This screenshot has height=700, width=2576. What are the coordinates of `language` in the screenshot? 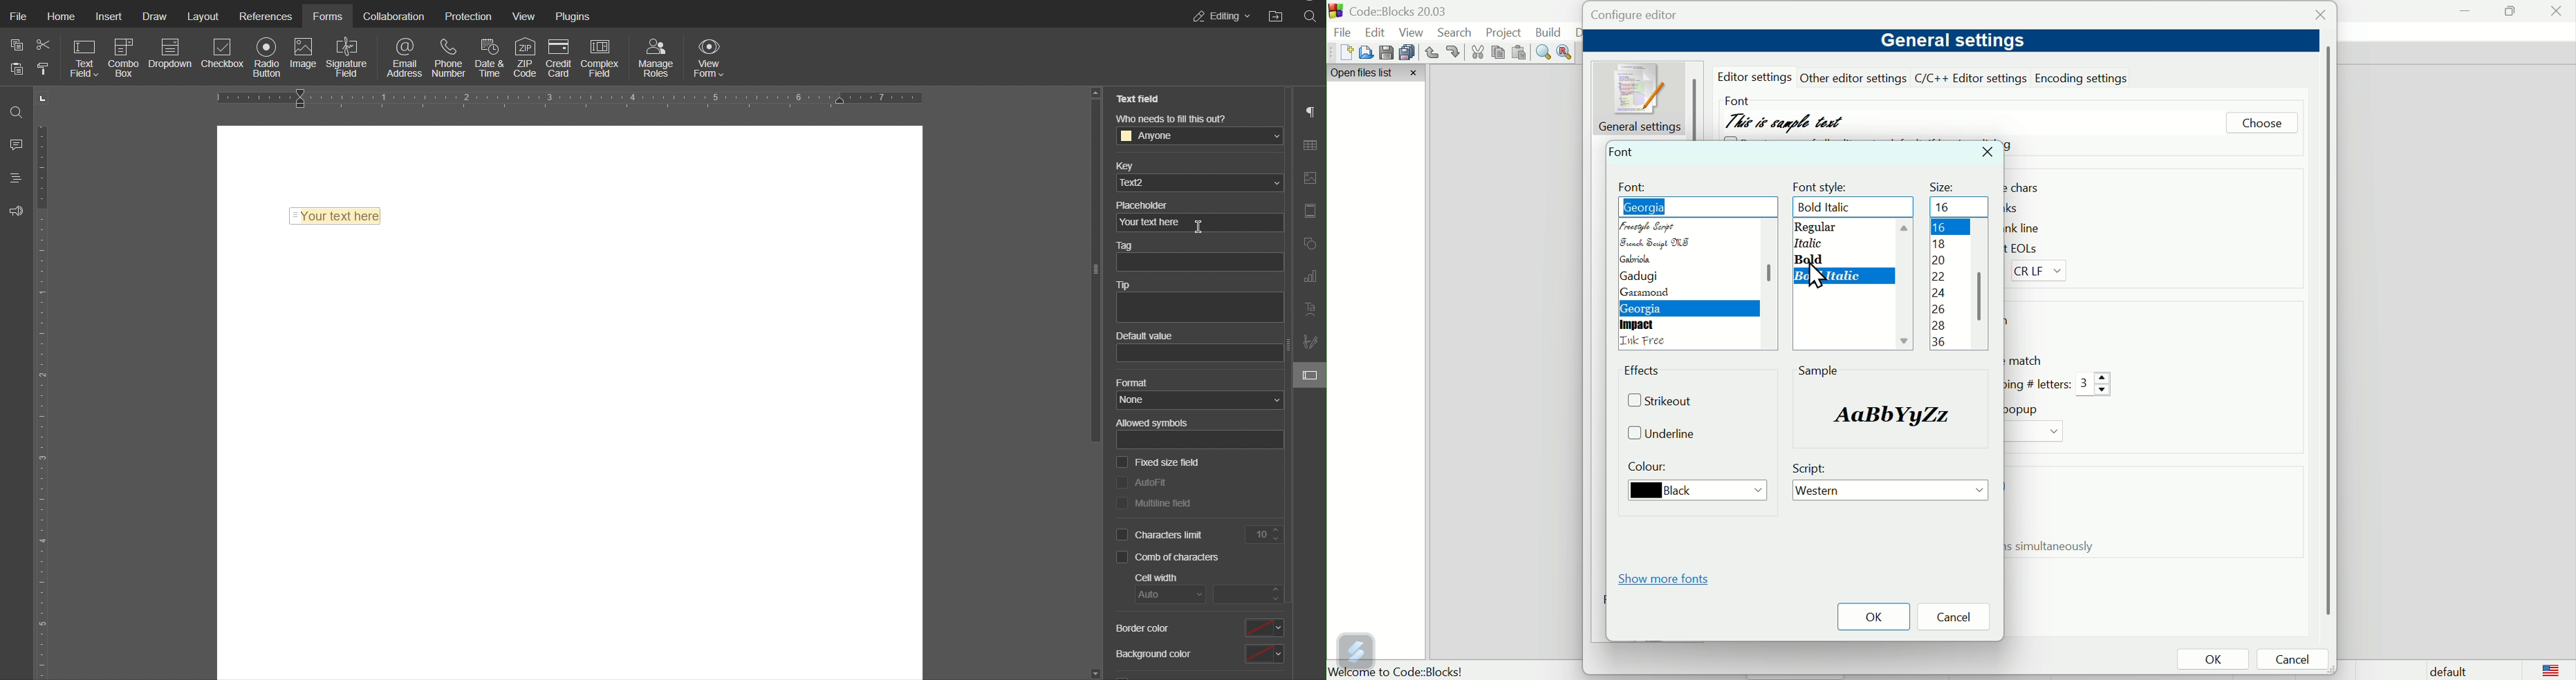 It's located at (1646, 342).